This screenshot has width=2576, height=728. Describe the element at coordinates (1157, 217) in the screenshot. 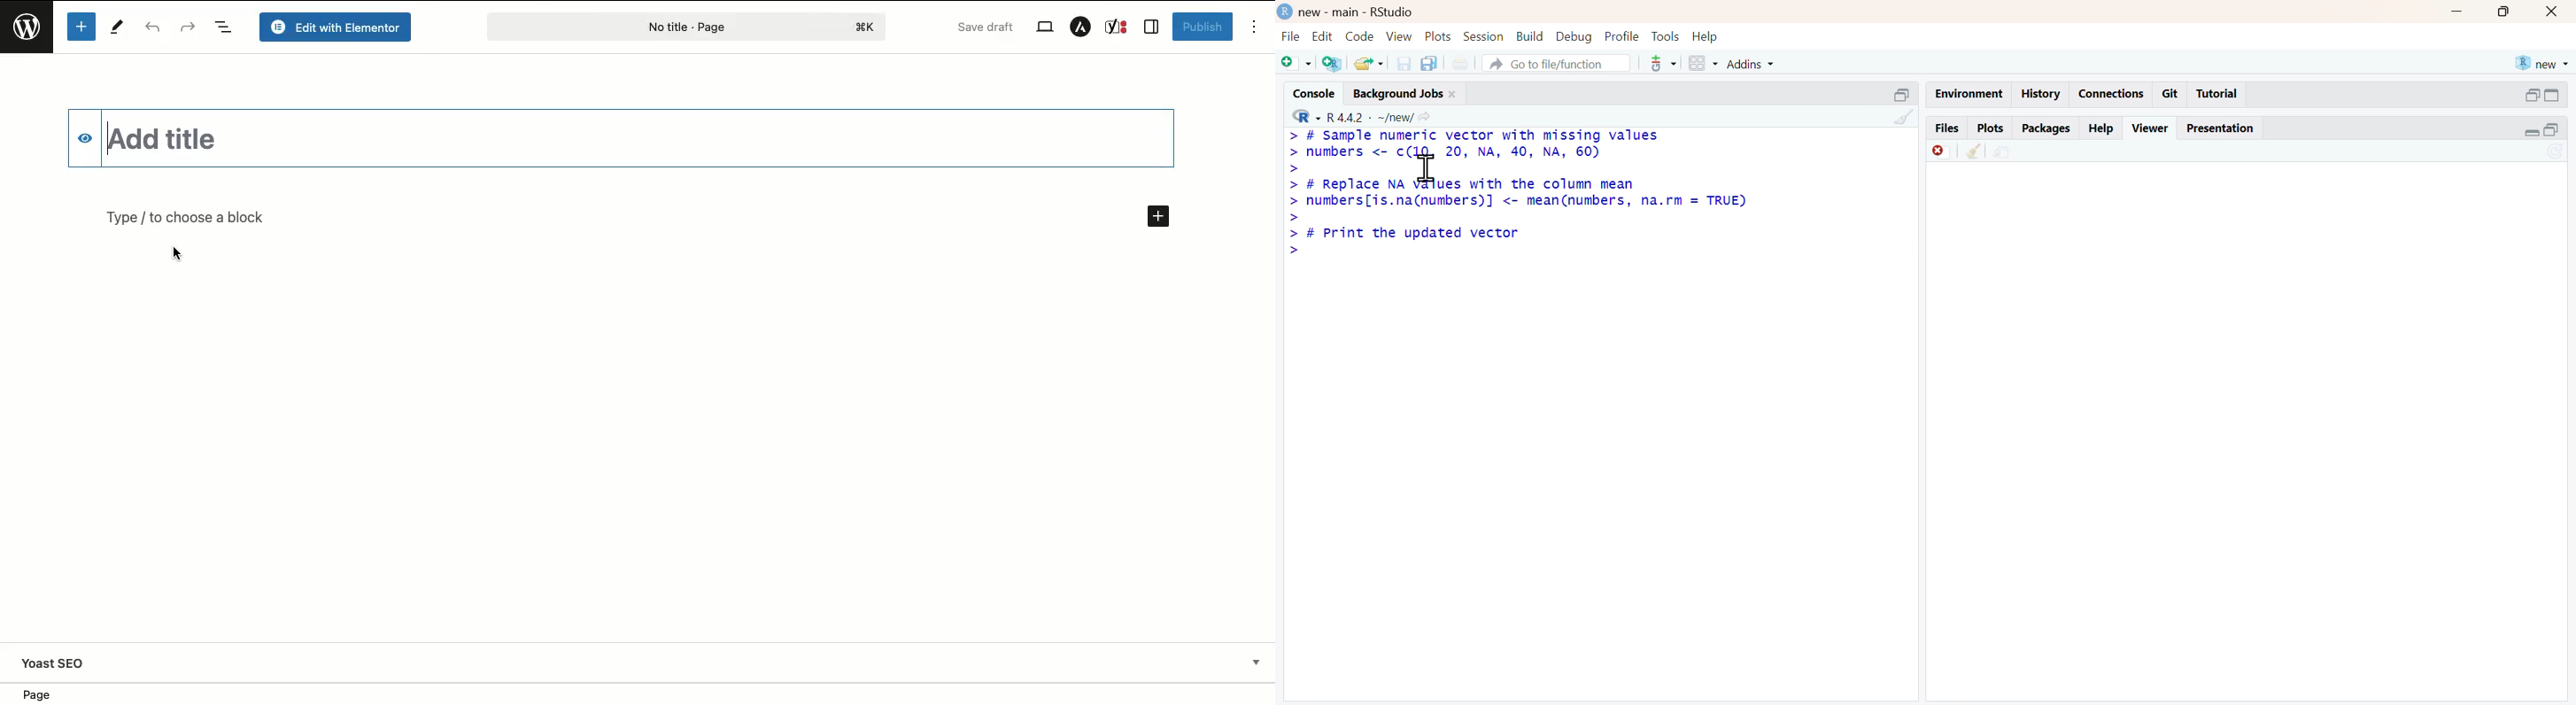

I see `Add new block` at that location.